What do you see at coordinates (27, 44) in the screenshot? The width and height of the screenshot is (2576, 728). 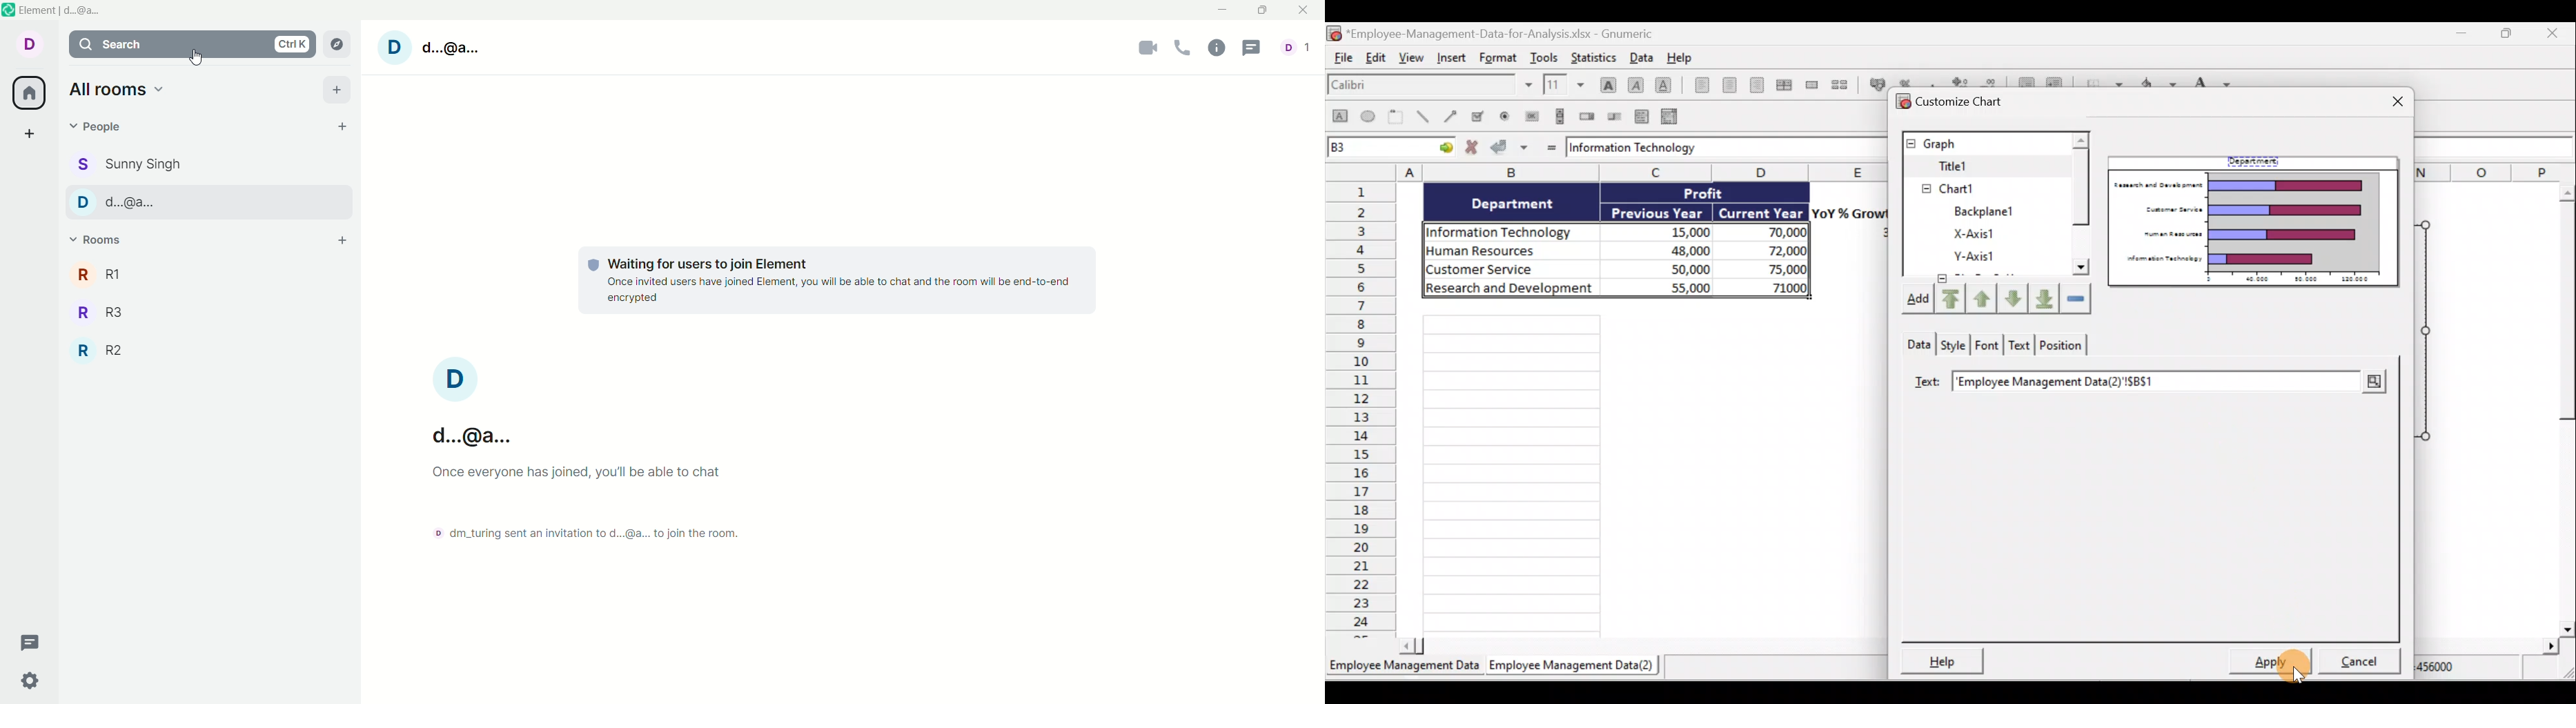 I see `account` at bounding box center [27, 44].